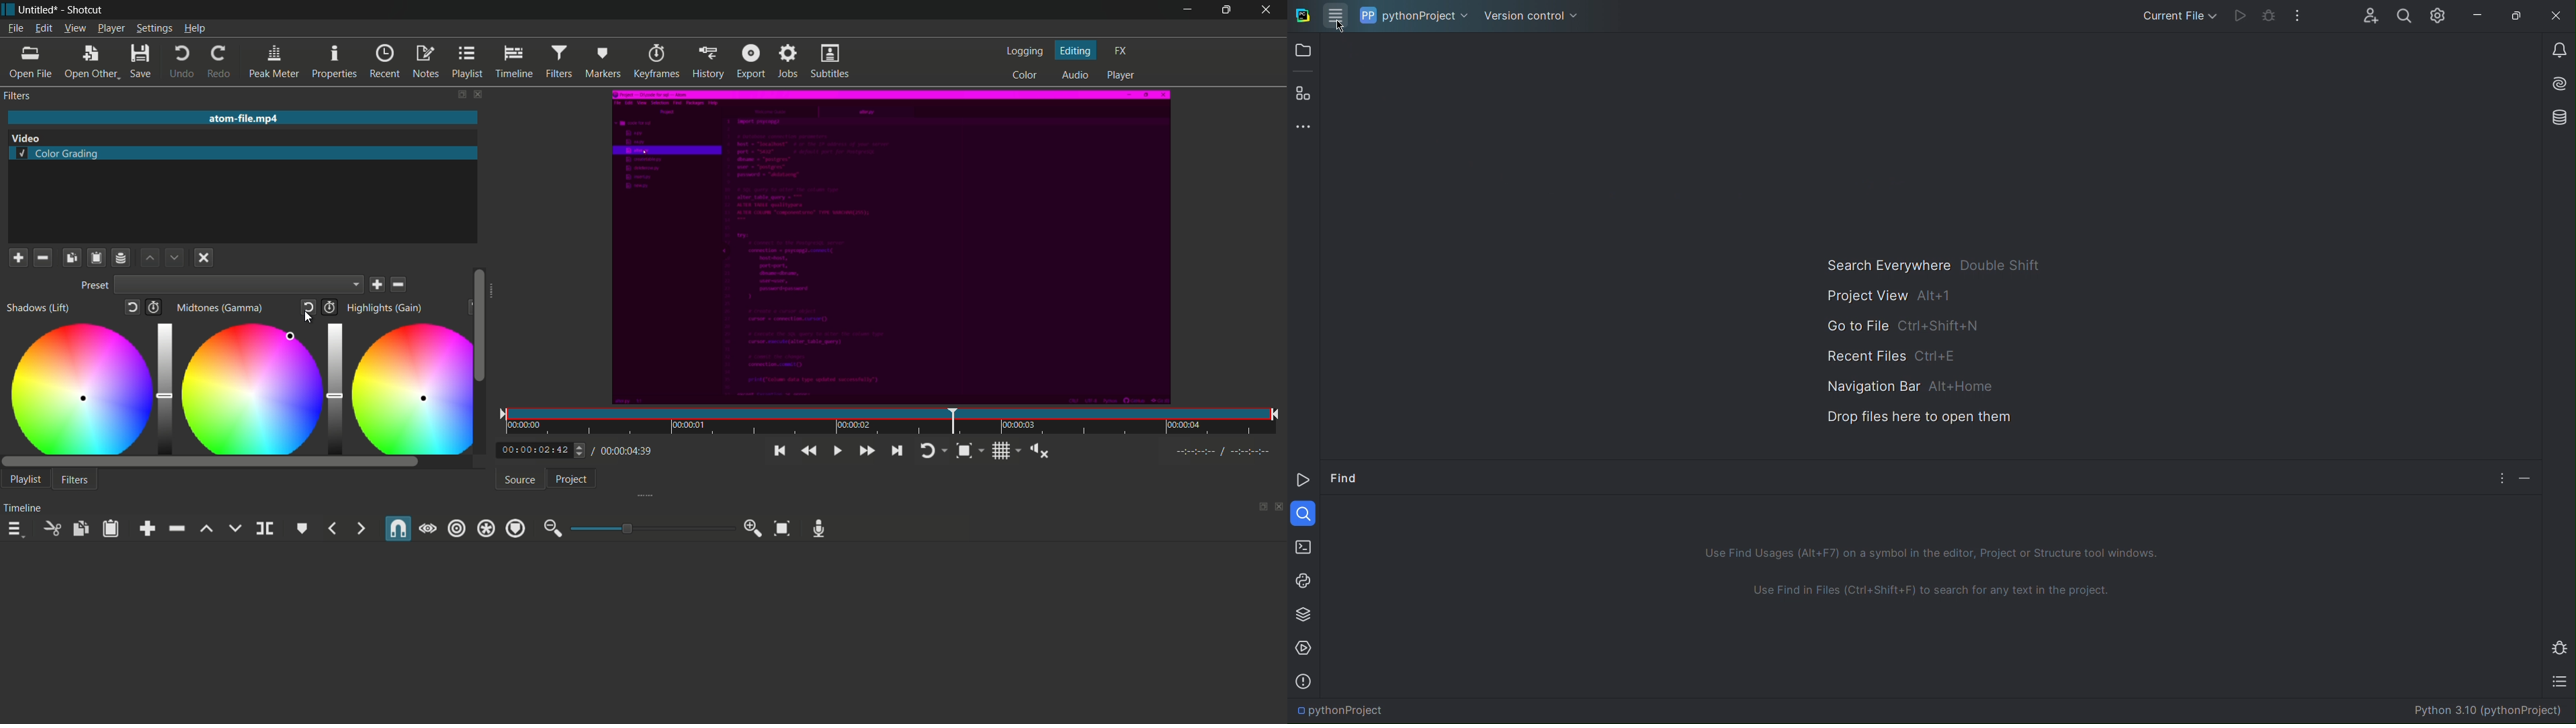 Image resolution: width=2576 pixels, height=728 pixels. I want to click on Logo, so click(1313, 16).